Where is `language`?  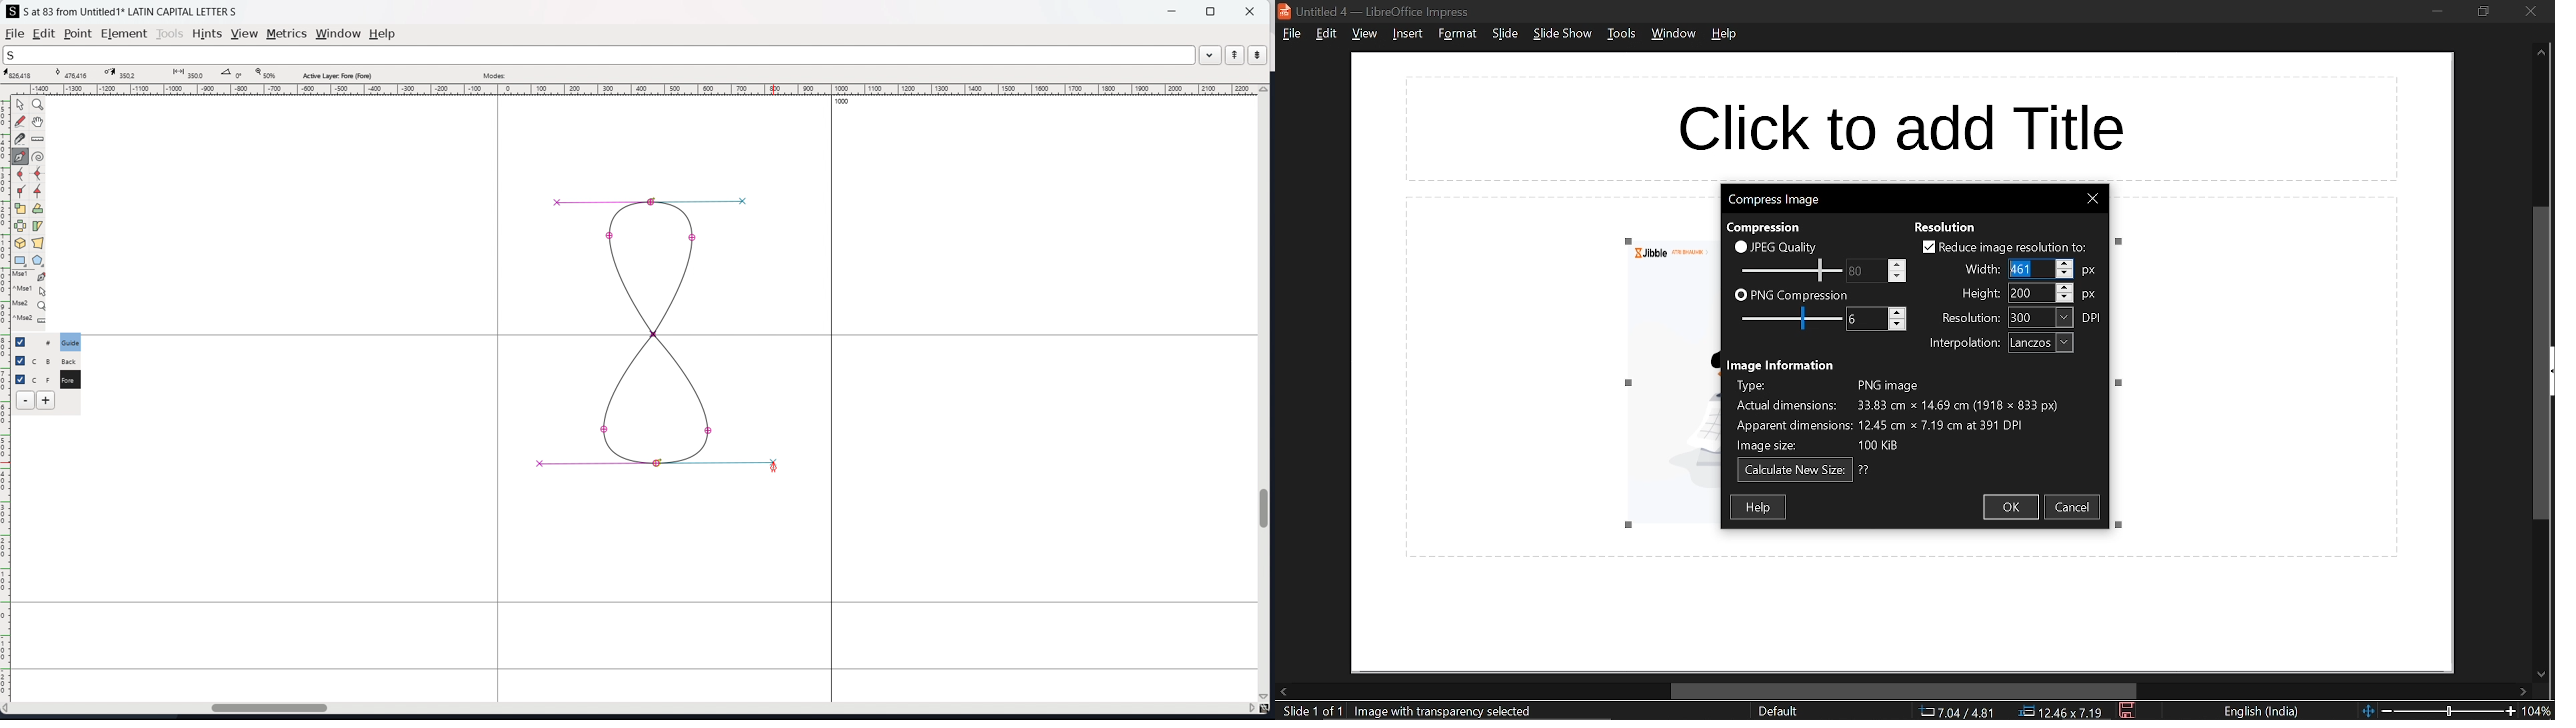
language is located at coordinates (2264, 712).